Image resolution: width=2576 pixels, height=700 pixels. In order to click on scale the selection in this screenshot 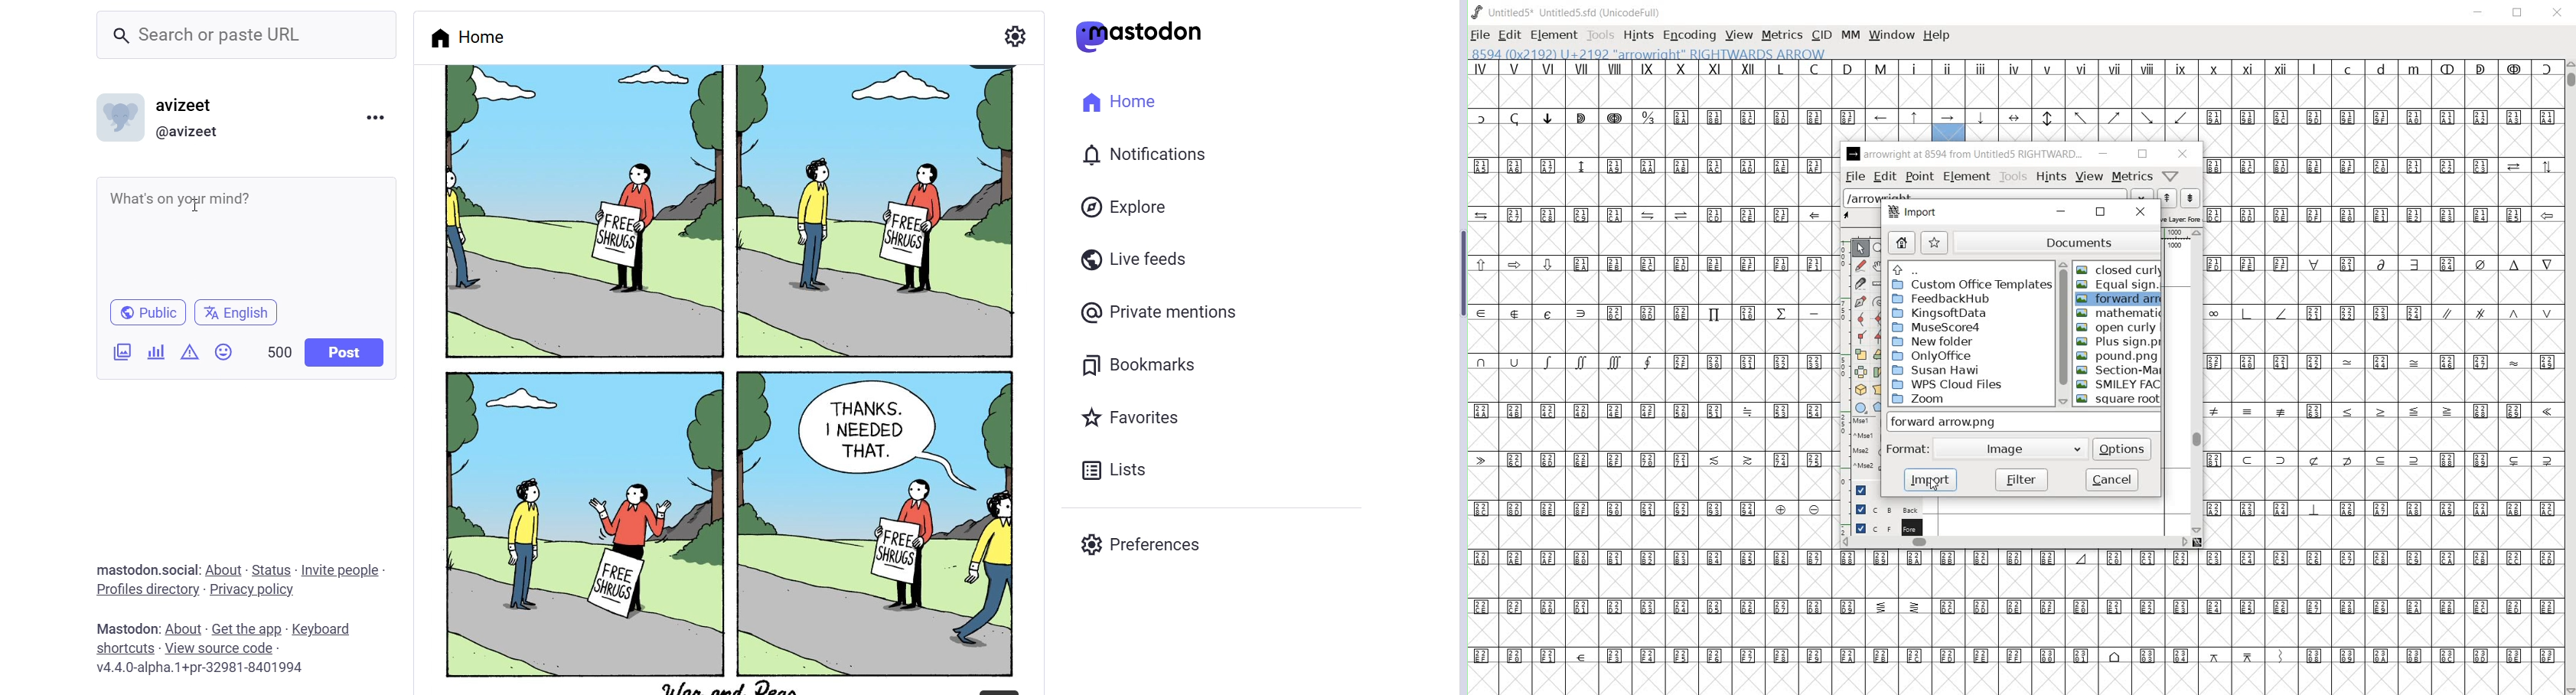, I will do `click(1861, 354)`.